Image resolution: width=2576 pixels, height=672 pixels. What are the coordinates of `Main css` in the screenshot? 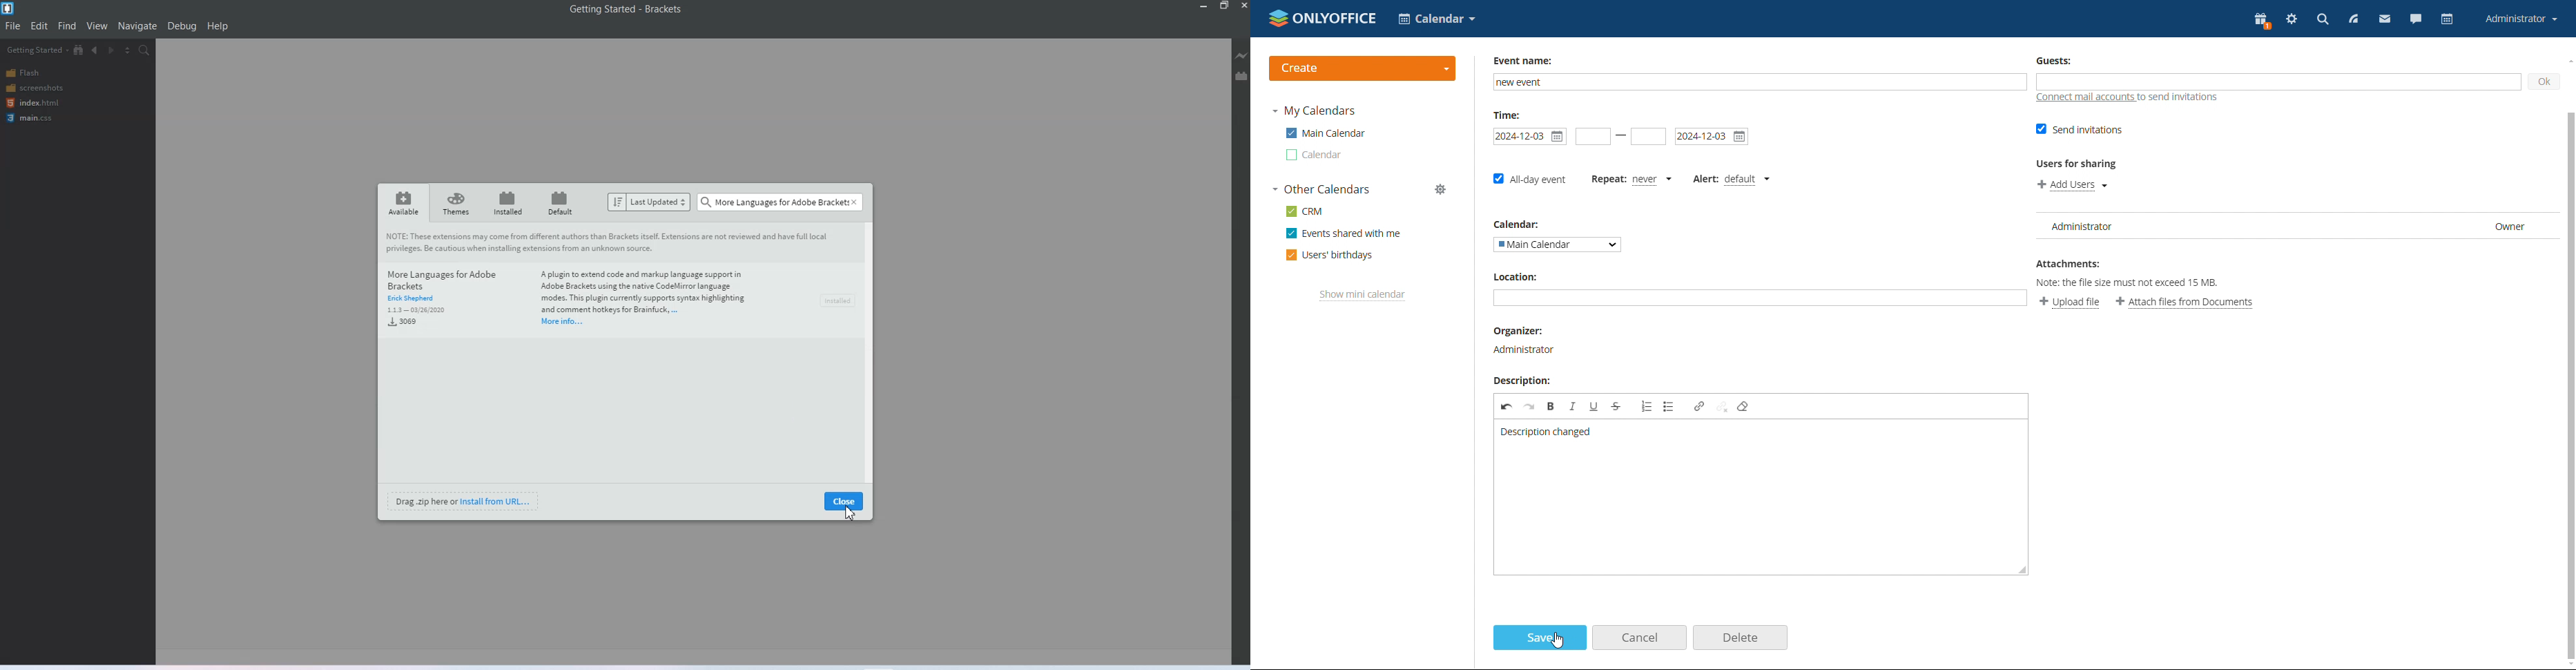 It's located at (46, 119).